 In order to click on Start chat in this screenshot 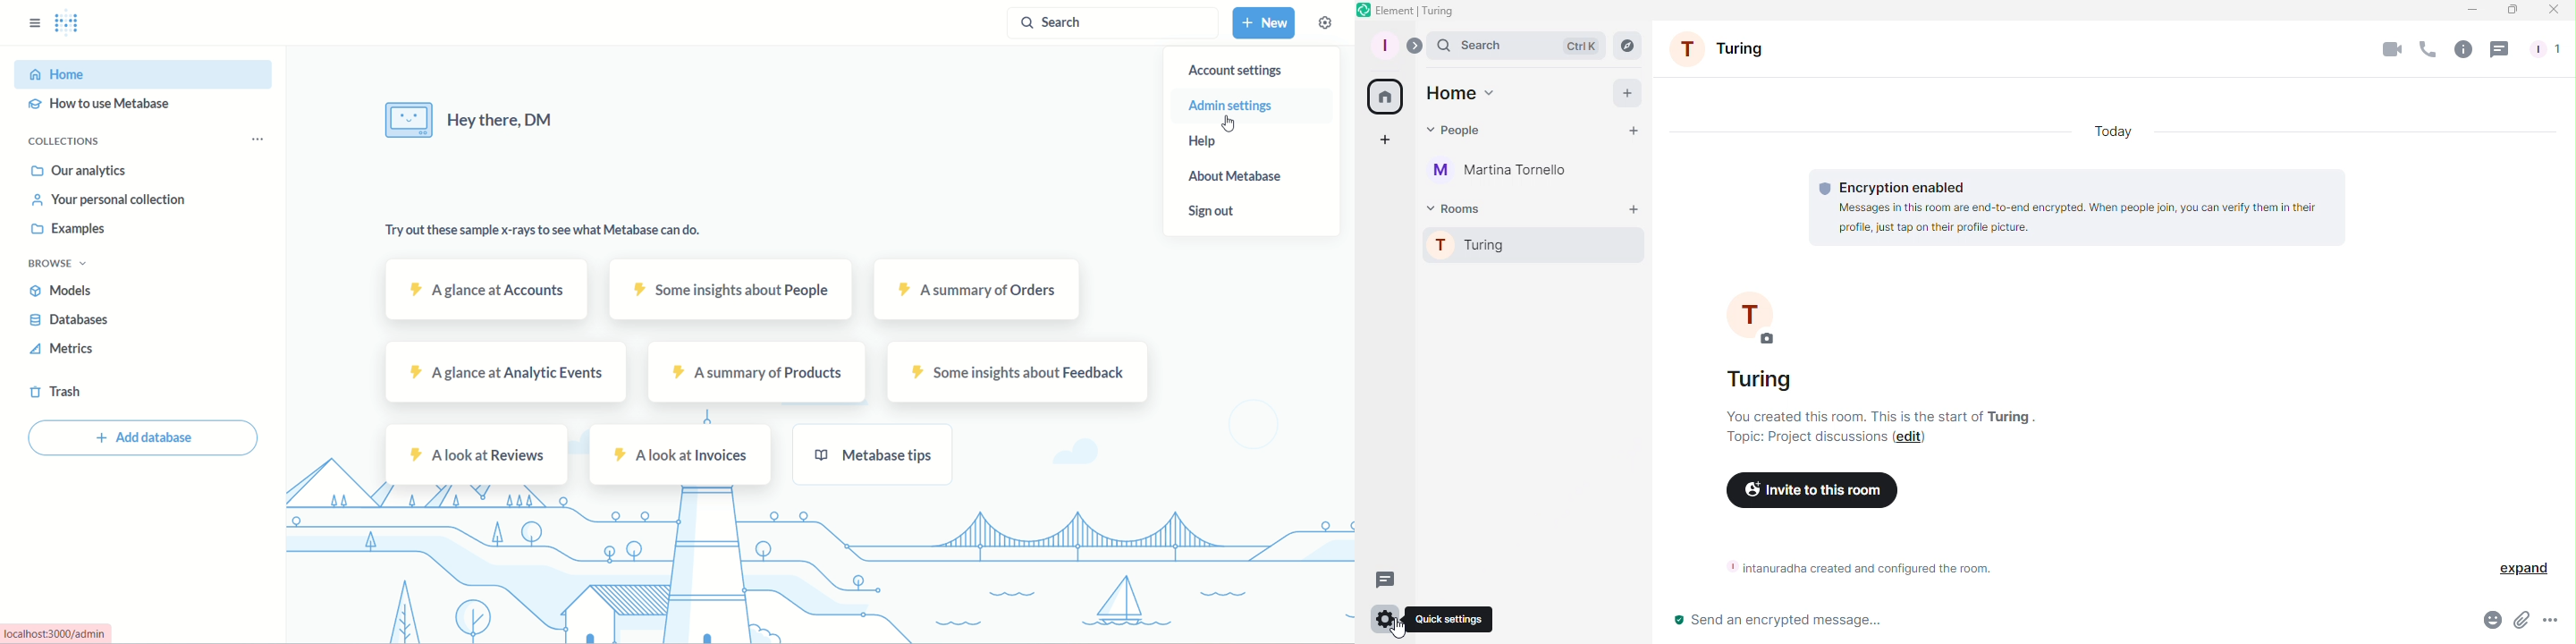, I will do `click(1634, 133)`.